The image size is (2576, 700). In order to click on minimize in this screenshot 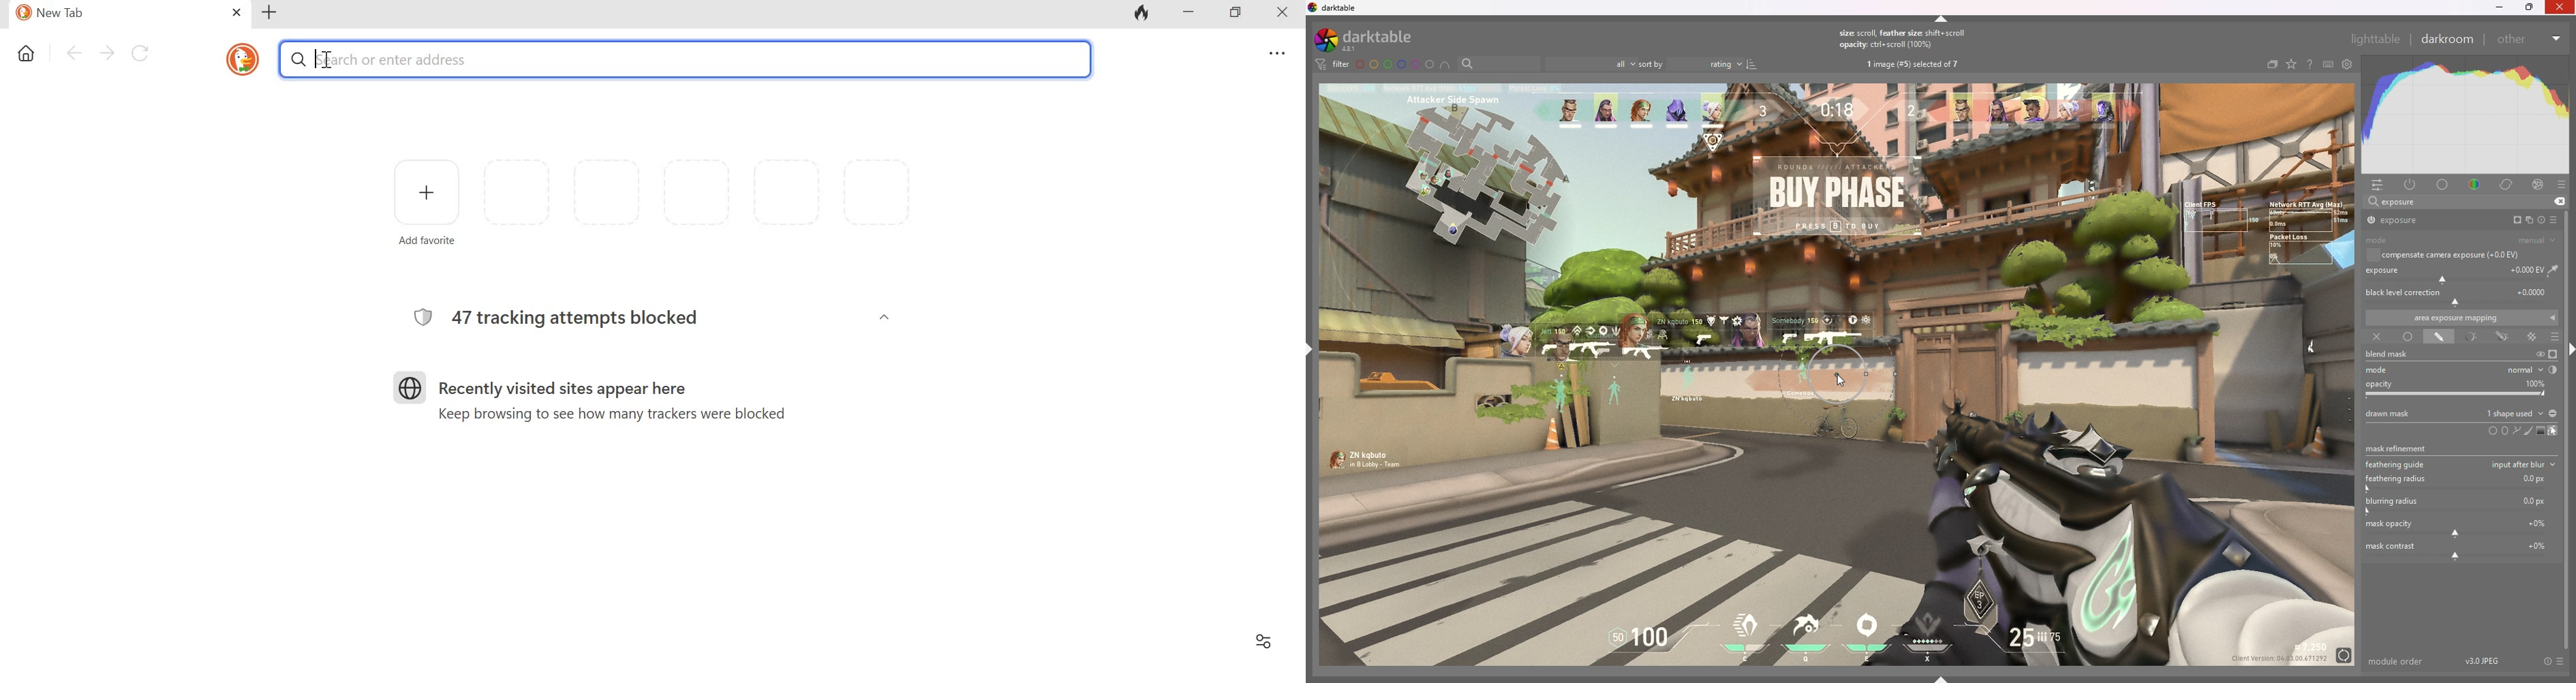, I will do `click(2499, 8)`.